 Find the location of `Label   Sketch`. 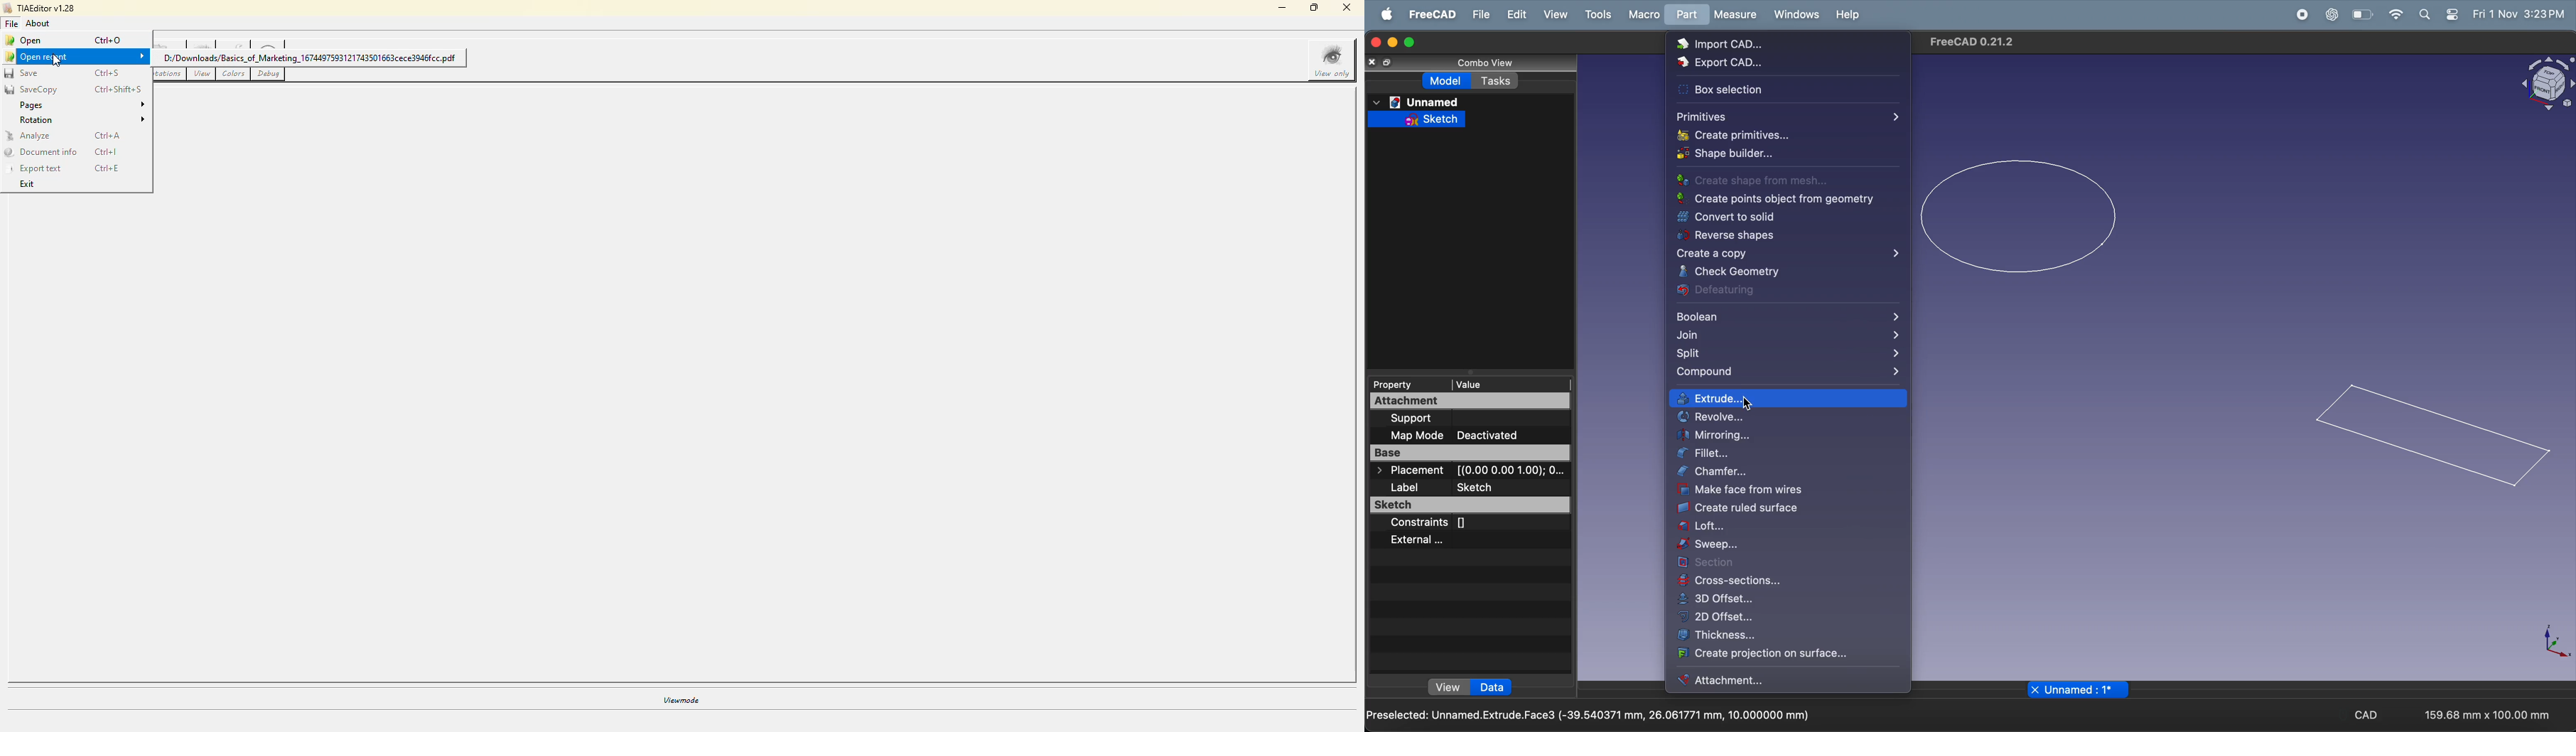

Label   Sketch is located at coordinates (1445, 487).